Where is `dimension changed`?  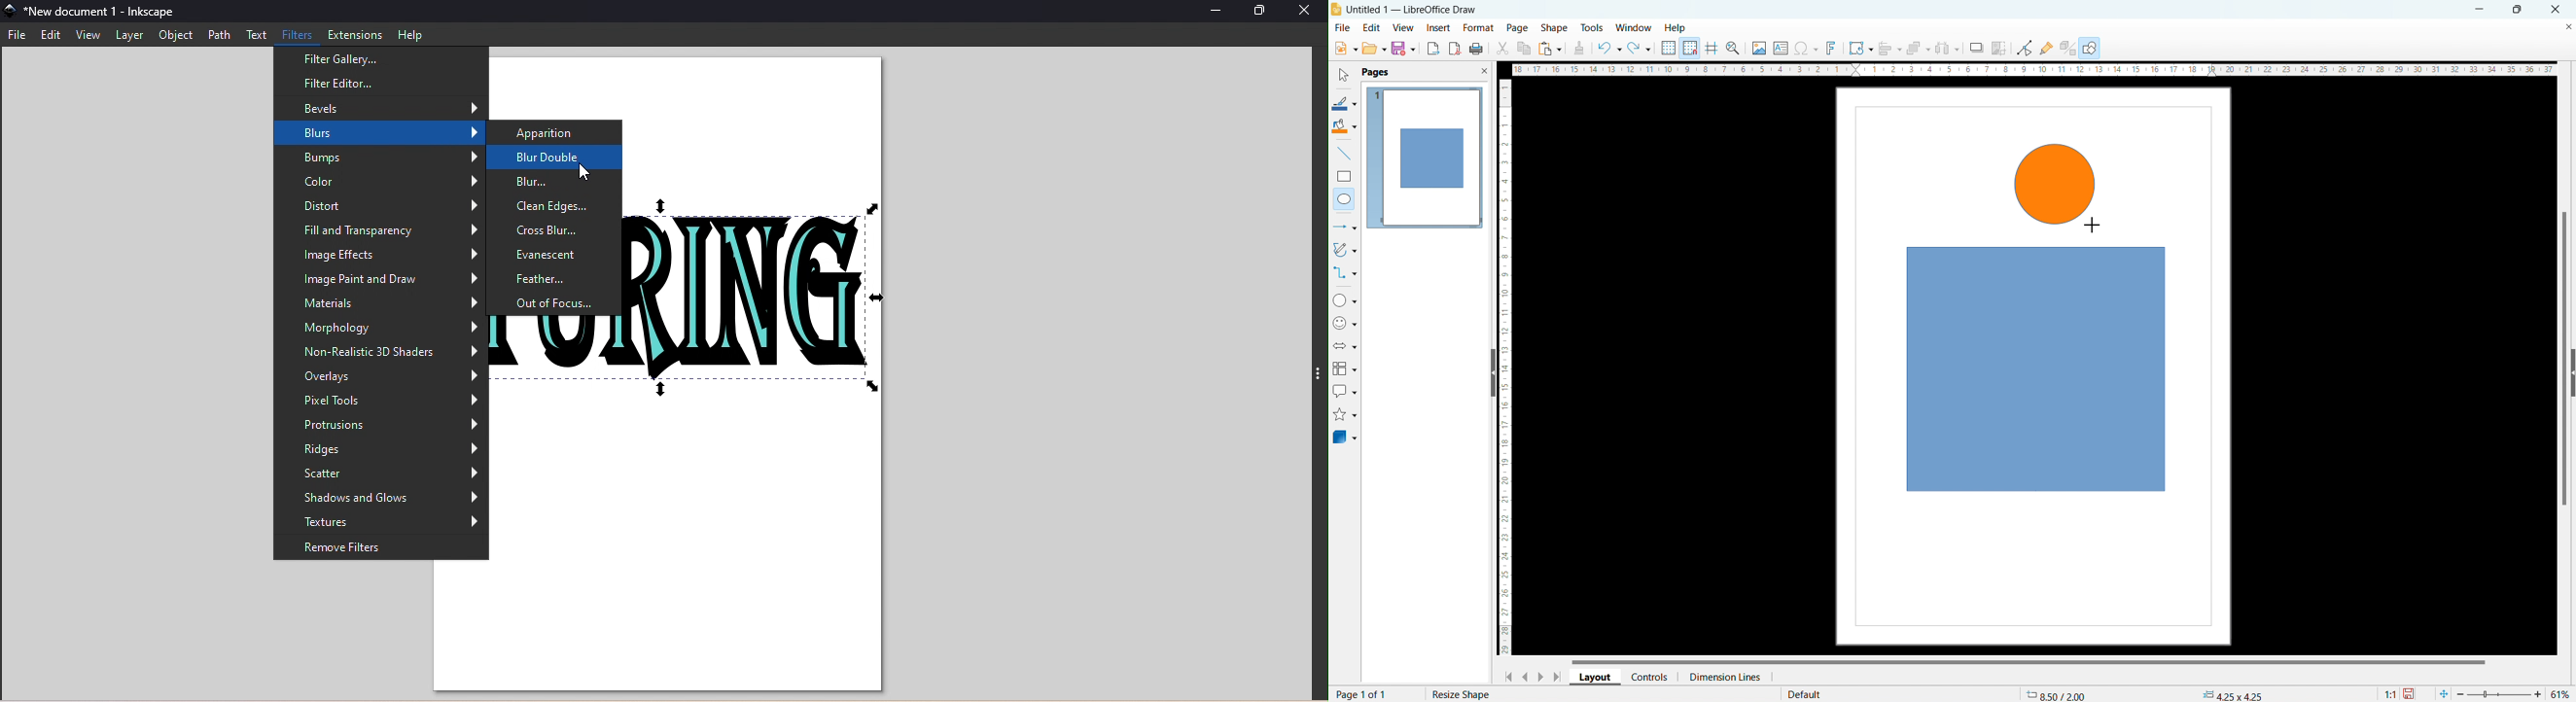 dimension changed is located at coordinates (2232, 694).